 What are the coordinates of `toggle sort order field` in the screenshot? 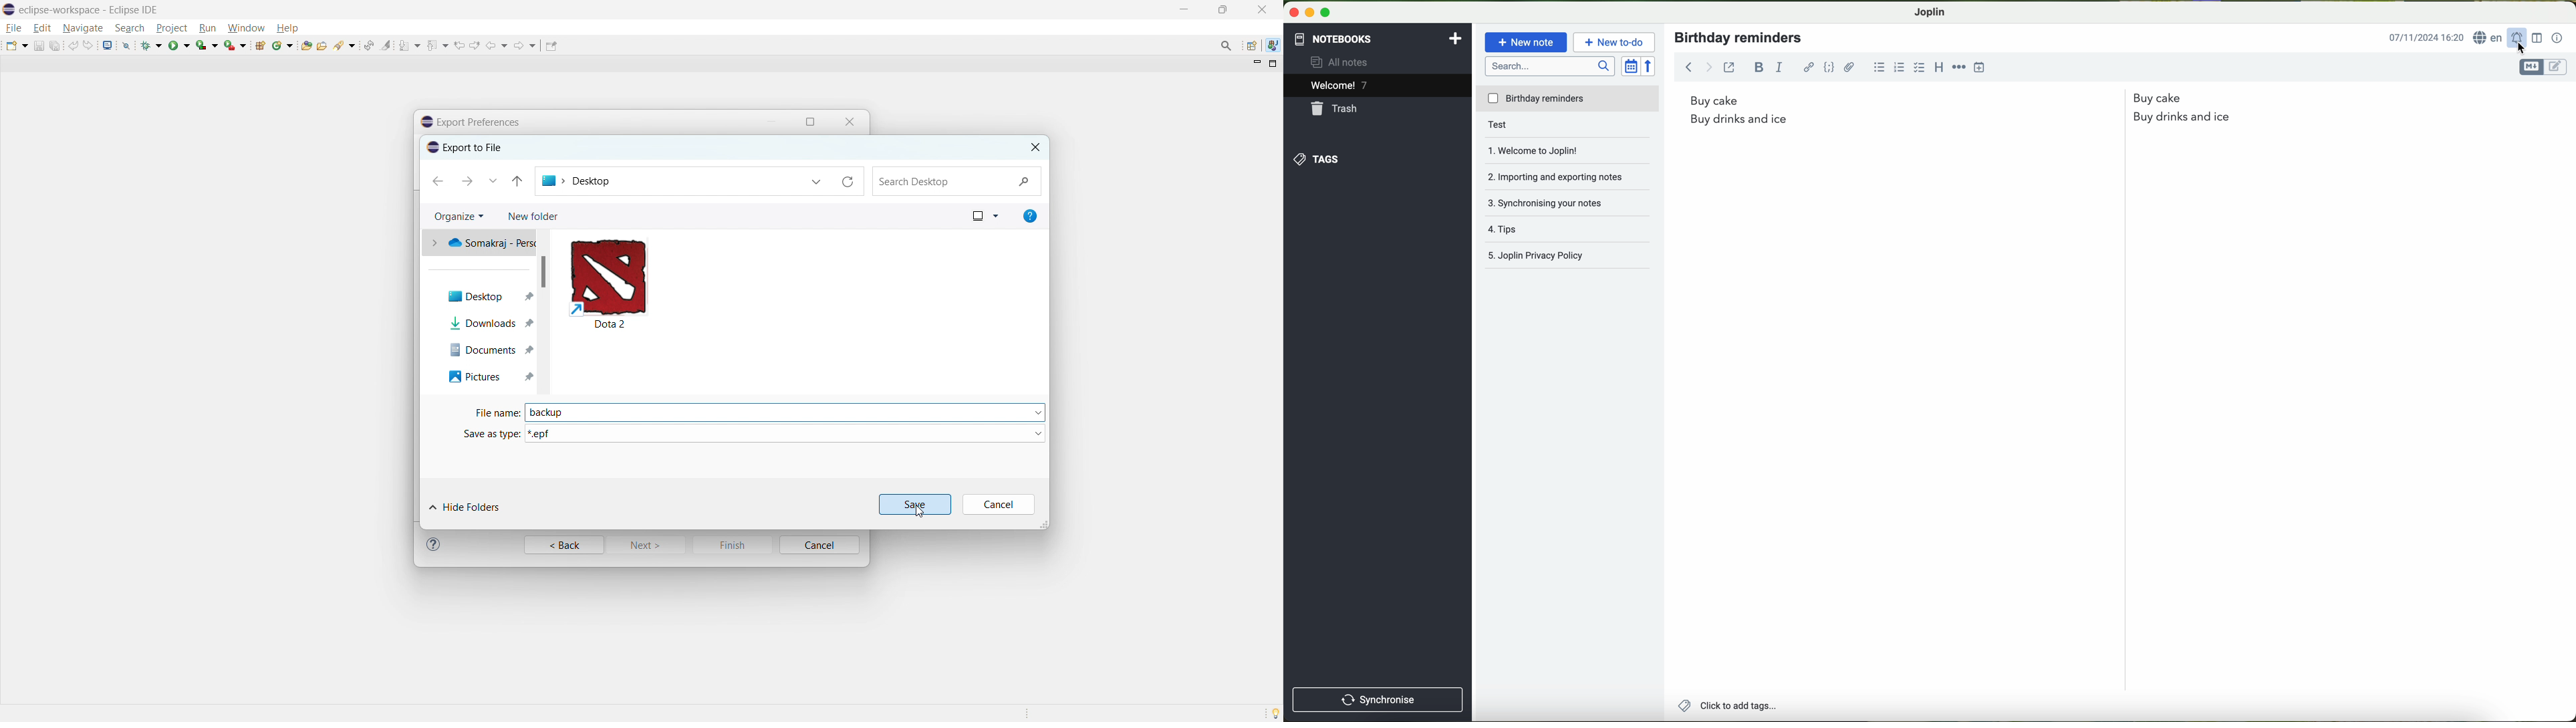 It's located at (1630, 65).